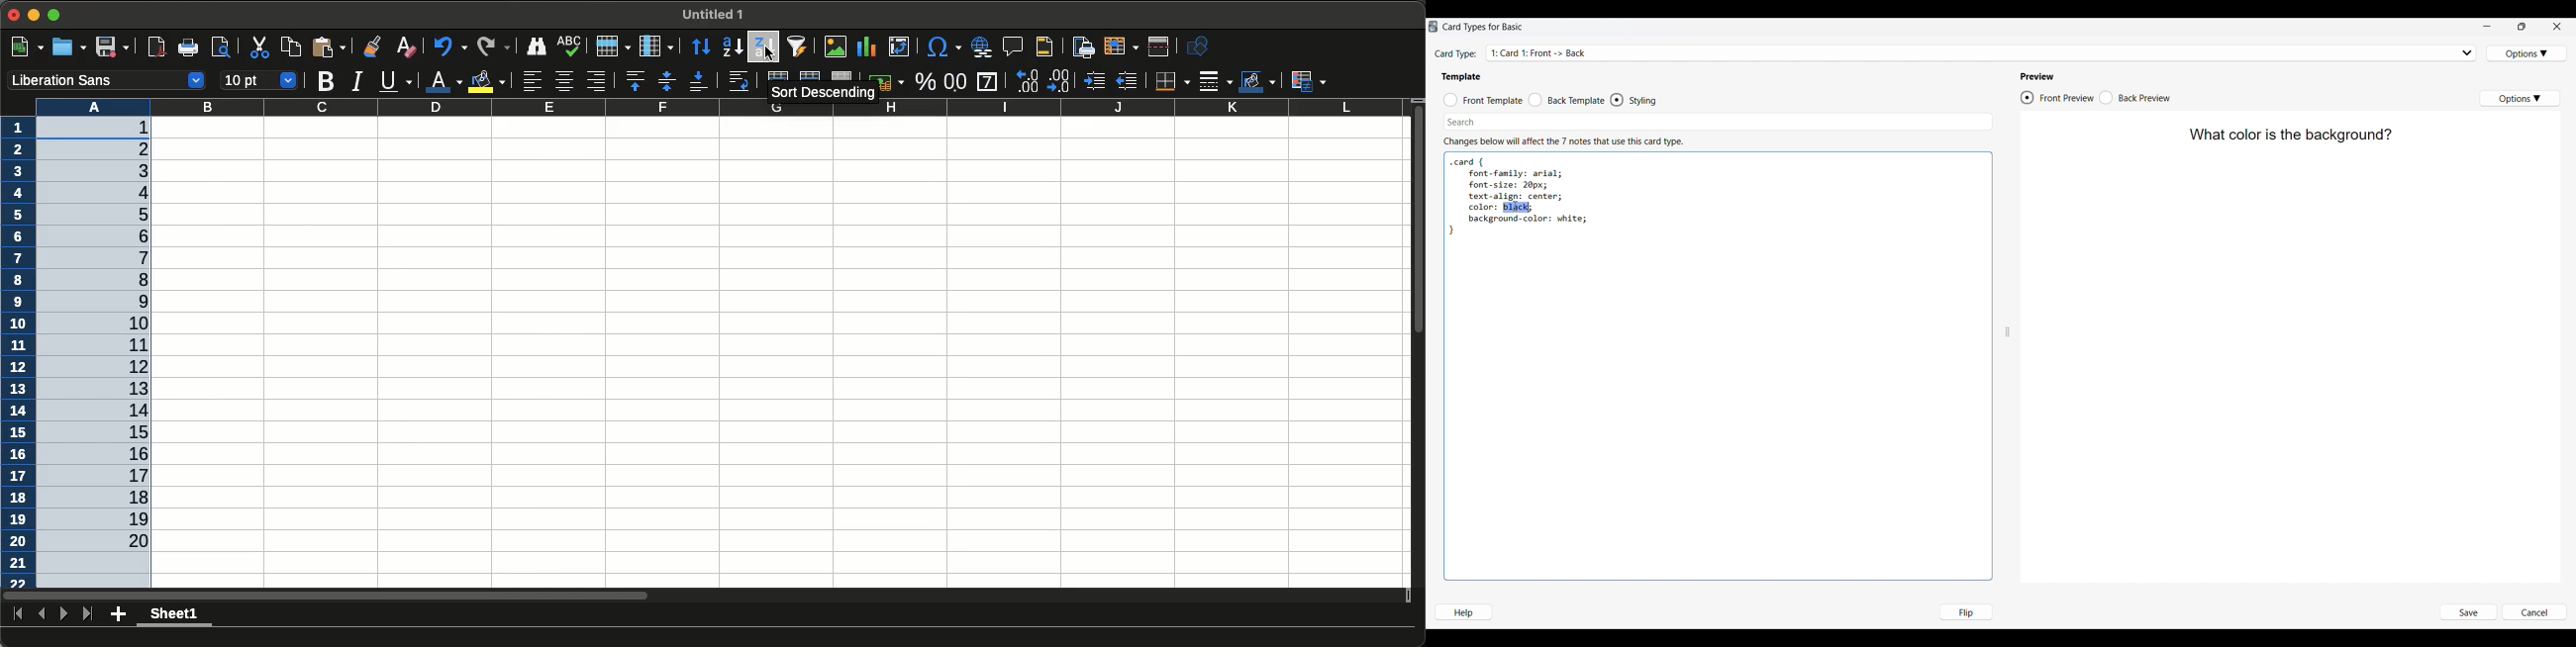 The height and width of the screenshot is (672, 2576). I want to click on Fill color, so click(486, 82).